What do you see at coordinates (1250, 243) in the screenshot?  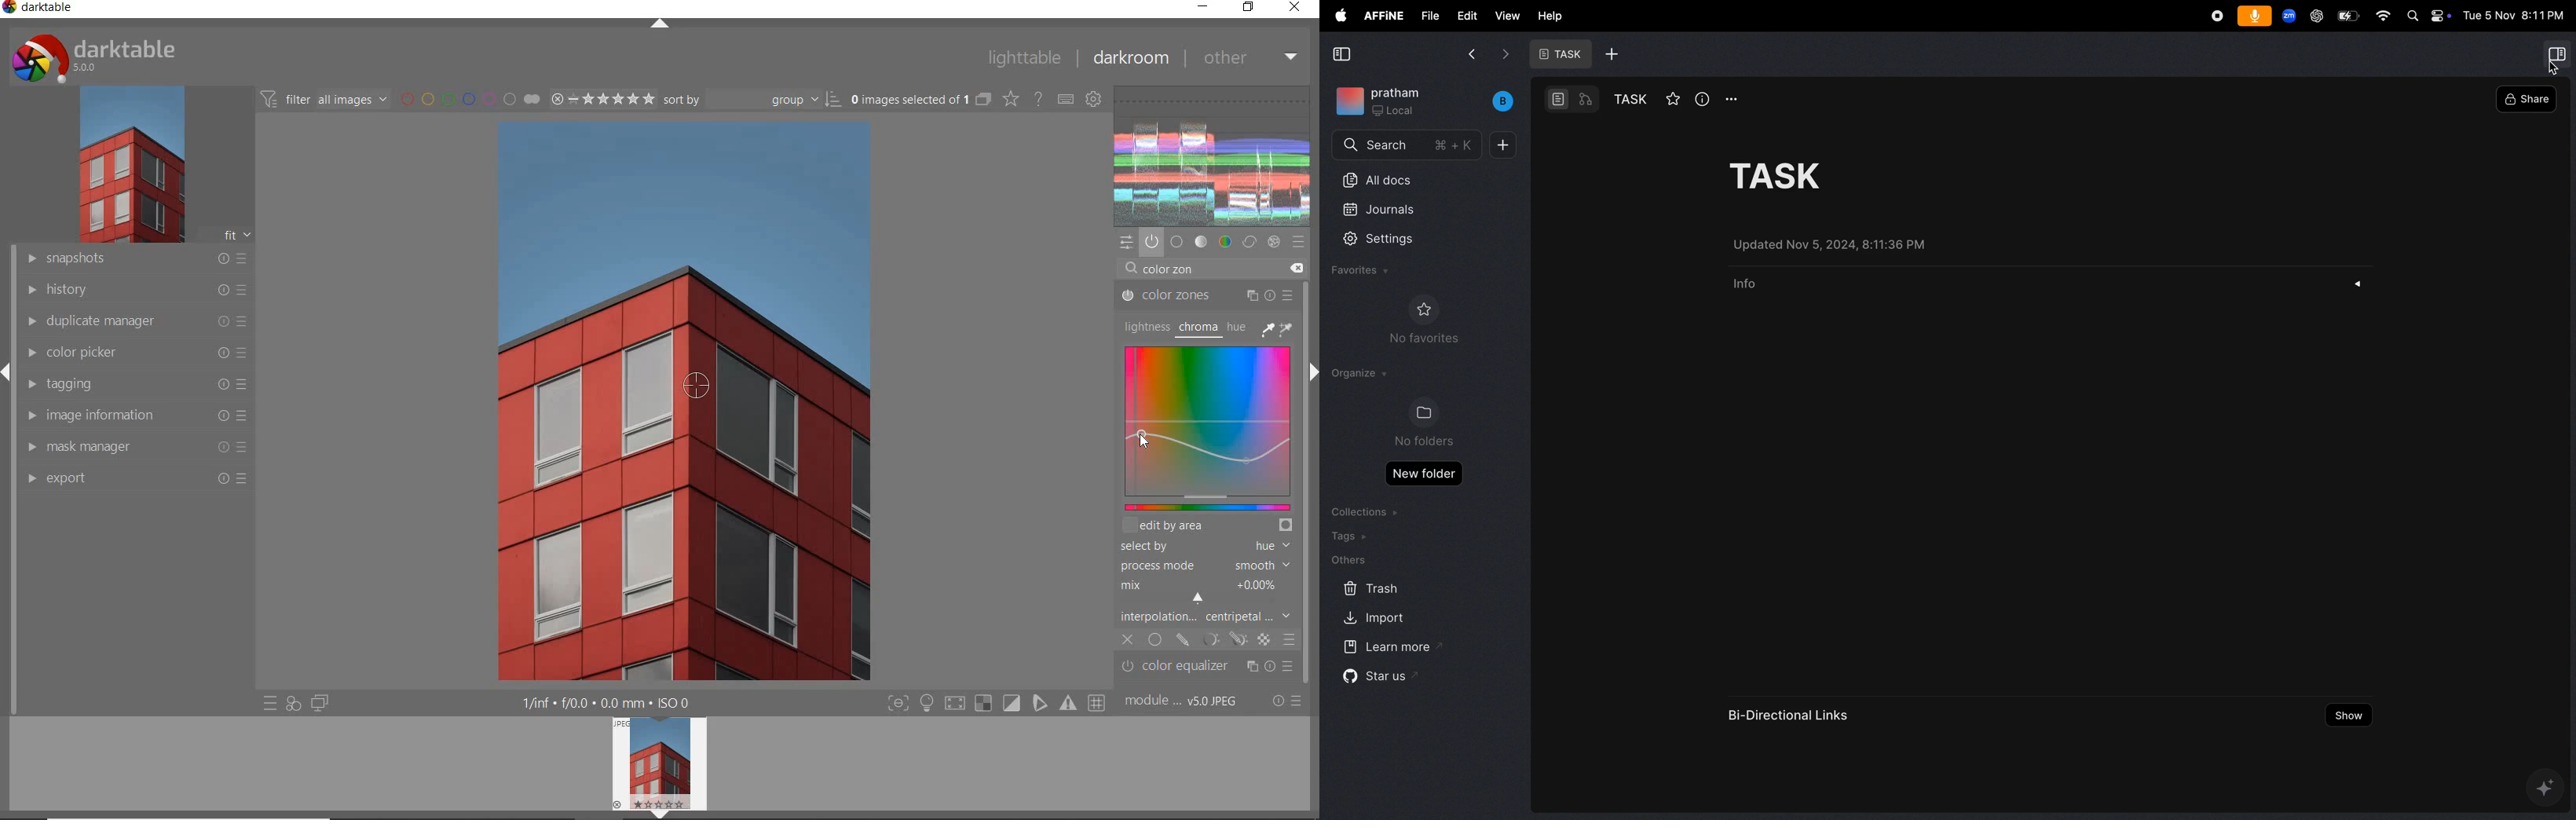 I see `correct` at bounding box center [1250, 243].